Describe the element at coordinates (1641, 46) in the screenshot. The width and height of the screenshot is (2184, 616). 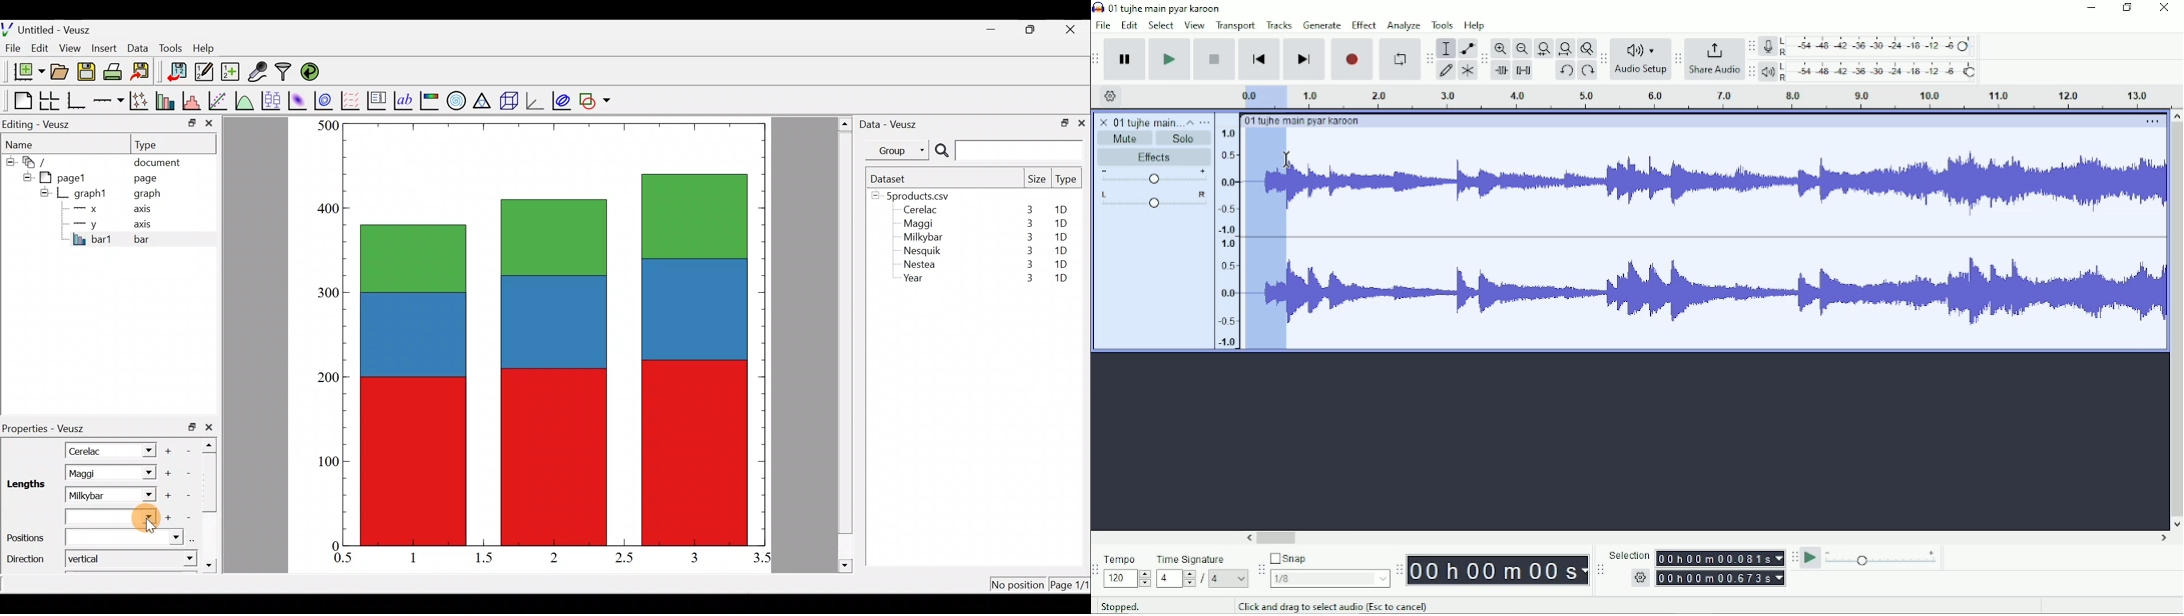
I see `Audio Logo` at that location.